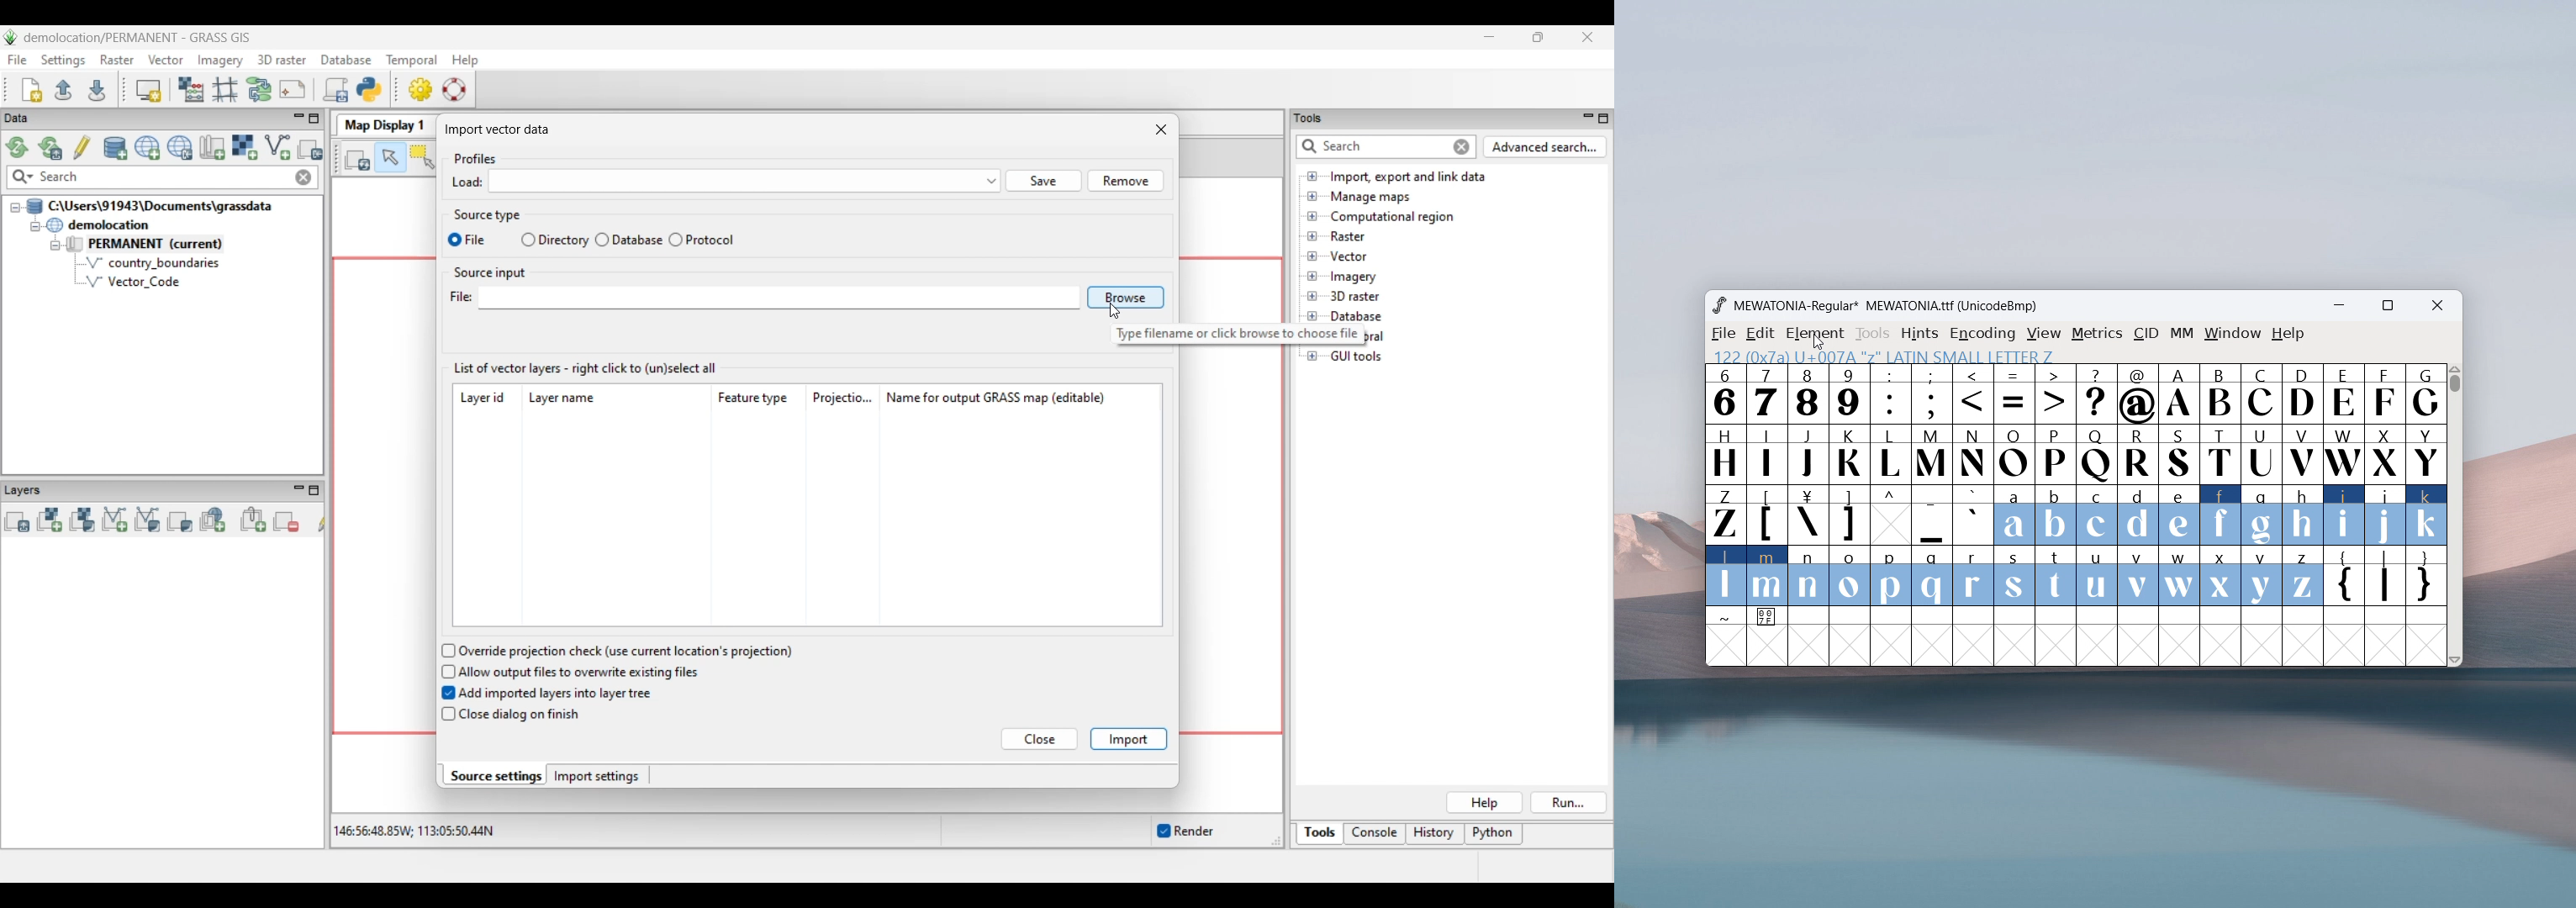 Image resolution: width=2576 pixels, height=924 pixels. Describe the element at coordinates (1718, 305) in the screenshot. I see `logo` at that location.